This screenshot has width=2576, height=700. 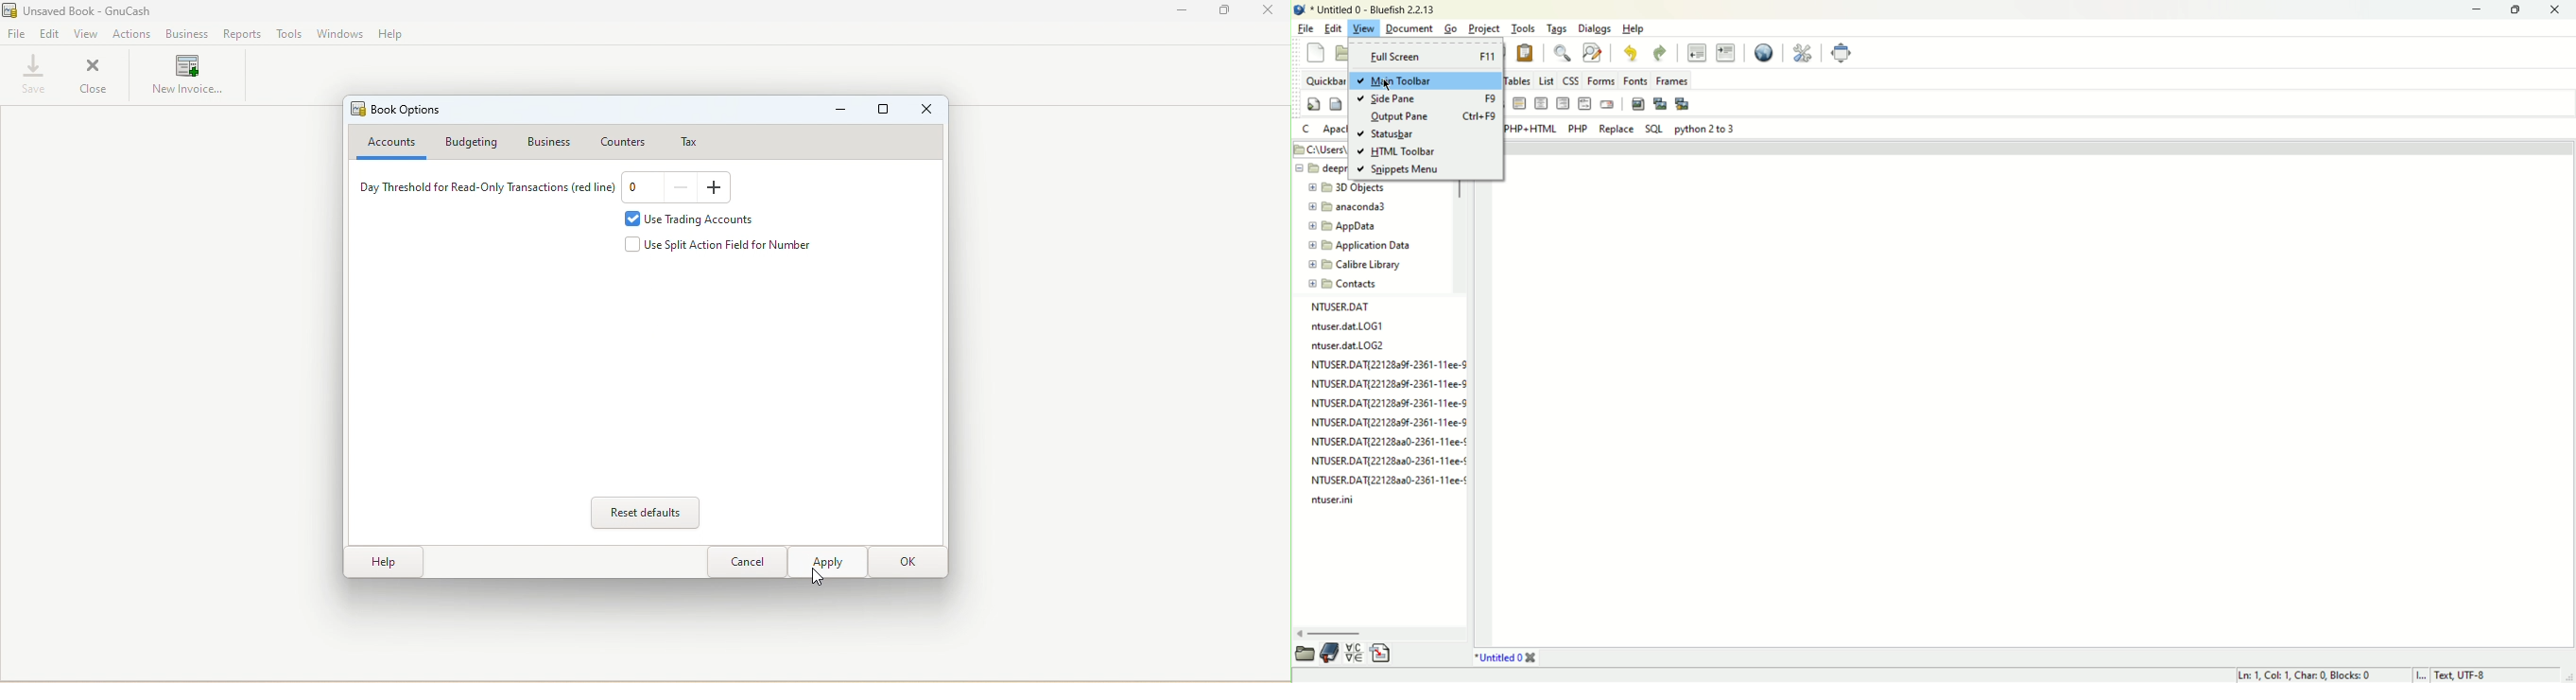 I want to click on main toolbar, so click(x=1426, y=81).